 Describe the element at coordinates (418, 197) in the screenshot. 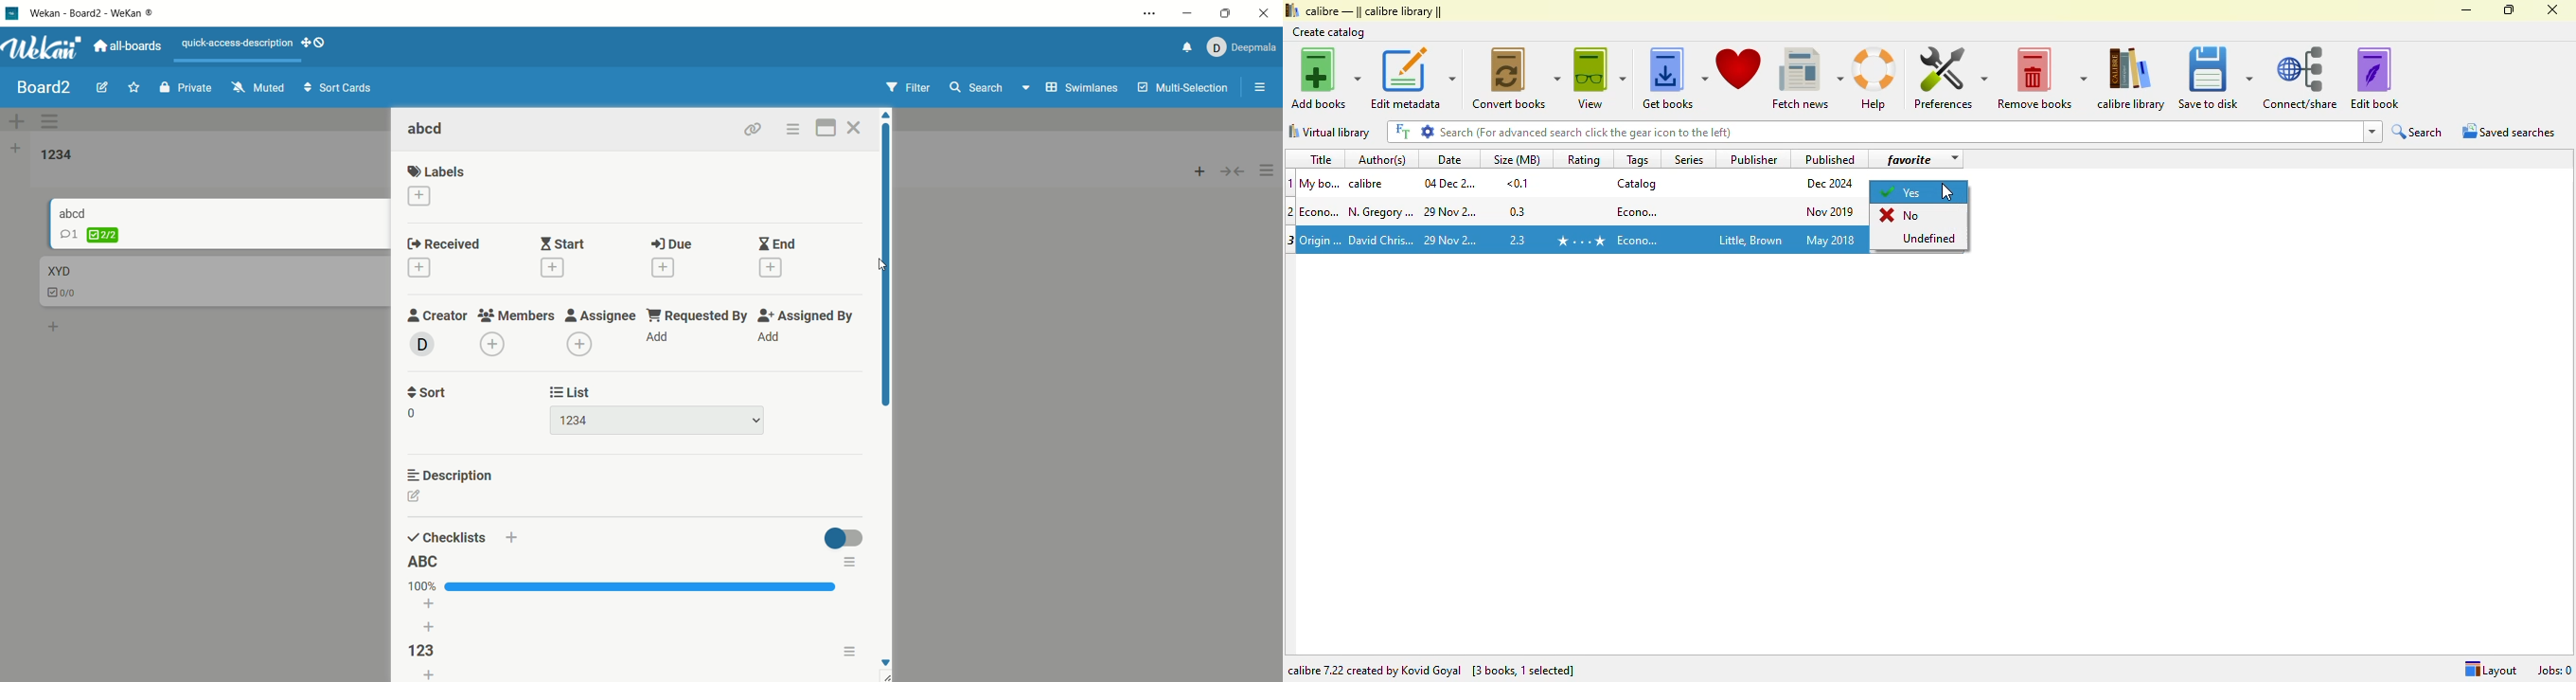

I see `add` at that location.